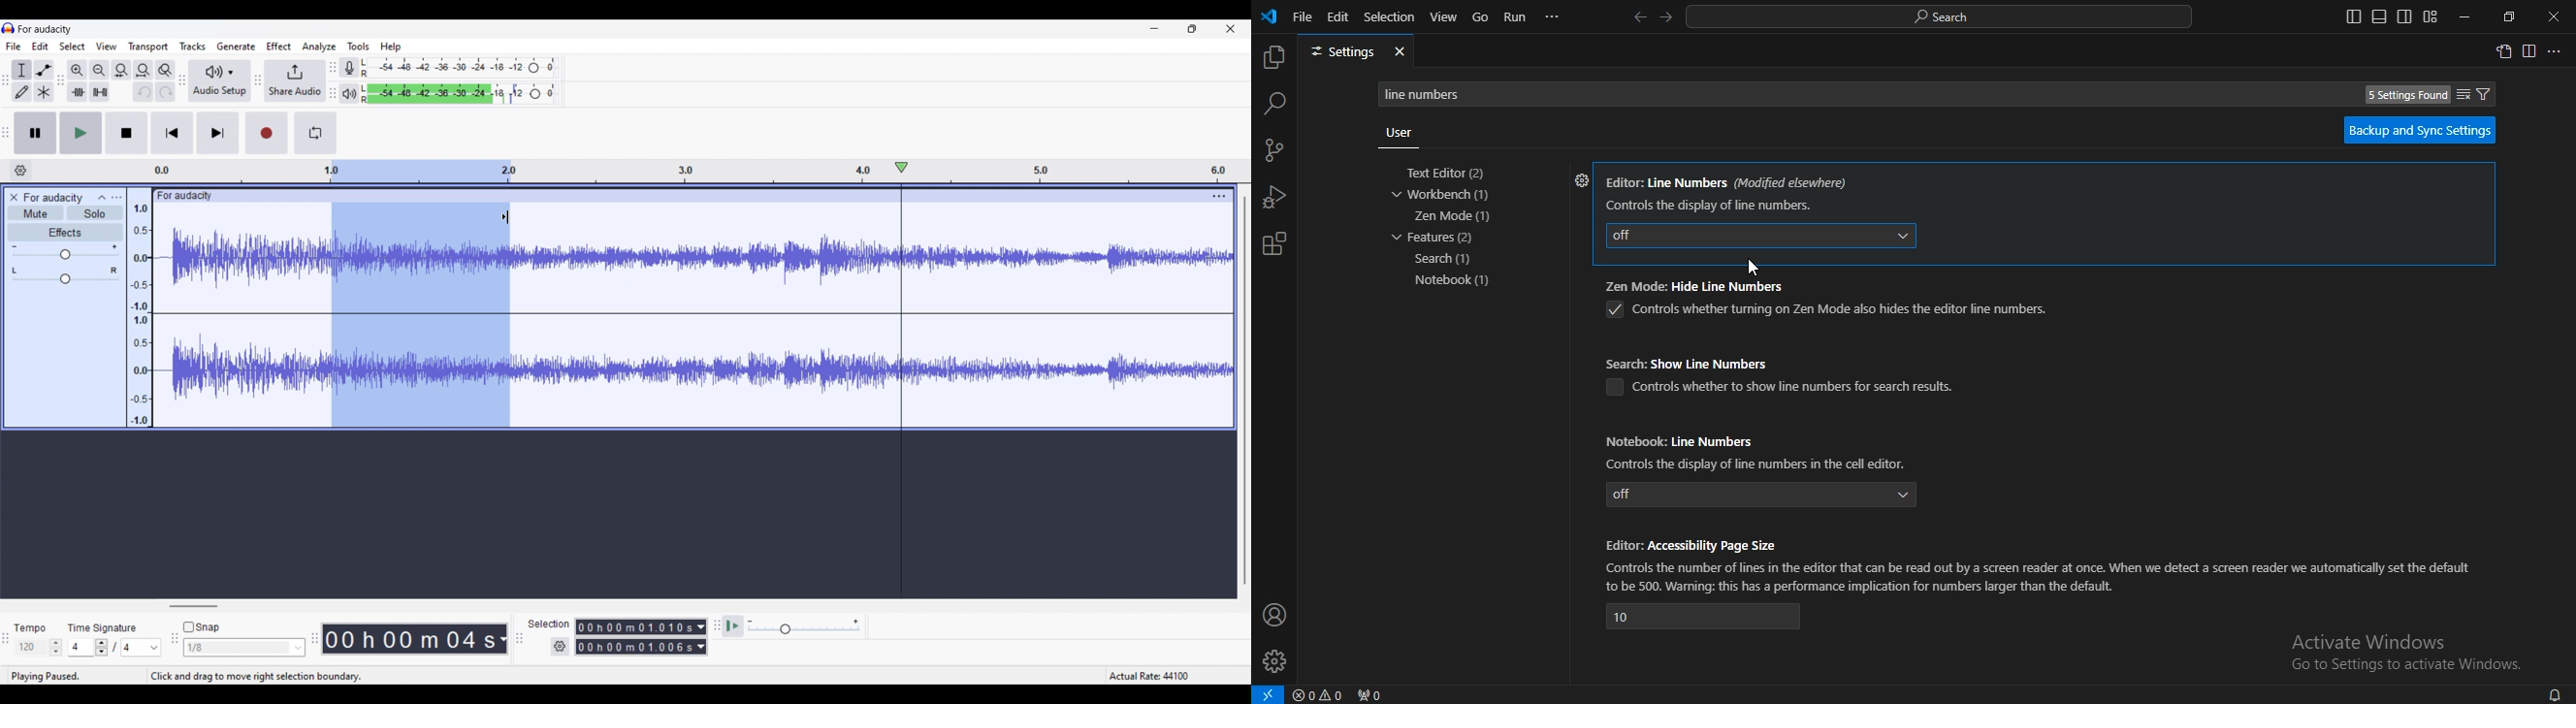 This screenshot has width=2576, height=728. I want to click on Close track, so click(14, 198).